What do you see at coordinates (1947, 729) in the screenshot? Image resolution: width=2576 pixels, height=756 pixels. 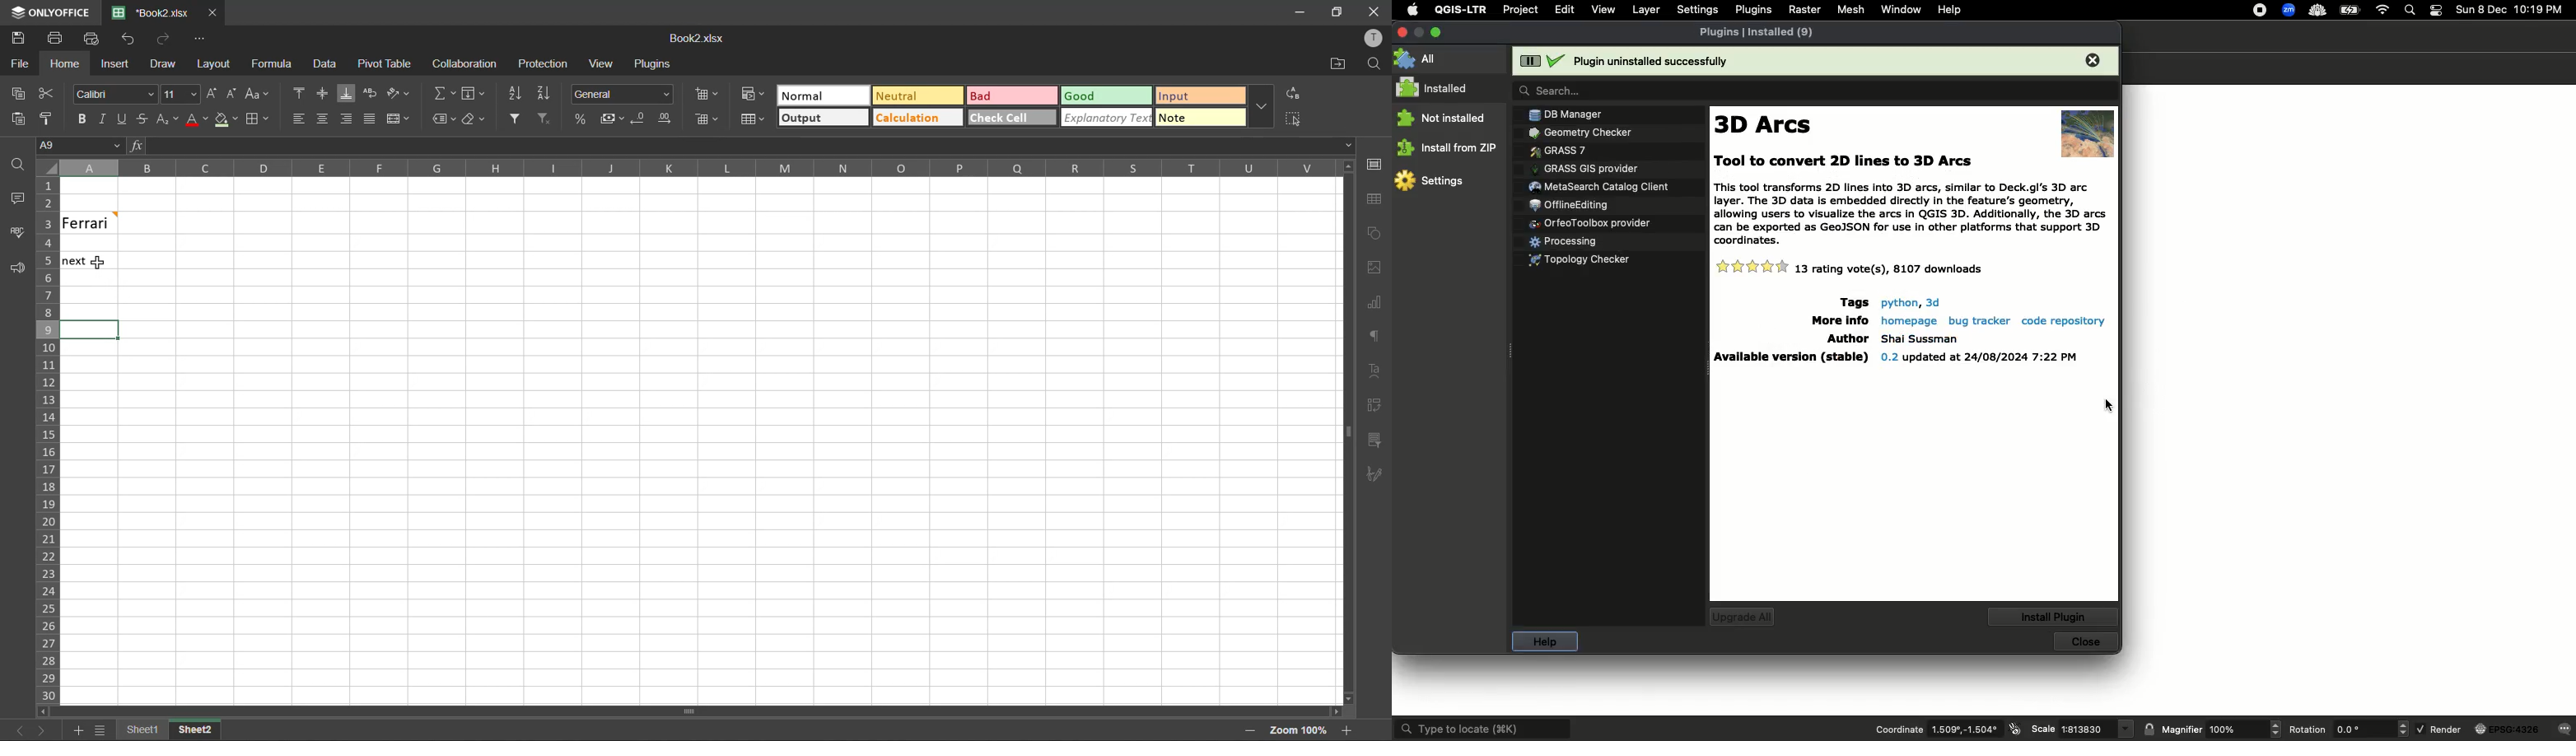 I see `Coordinate` at bounding box center [1947, 729].